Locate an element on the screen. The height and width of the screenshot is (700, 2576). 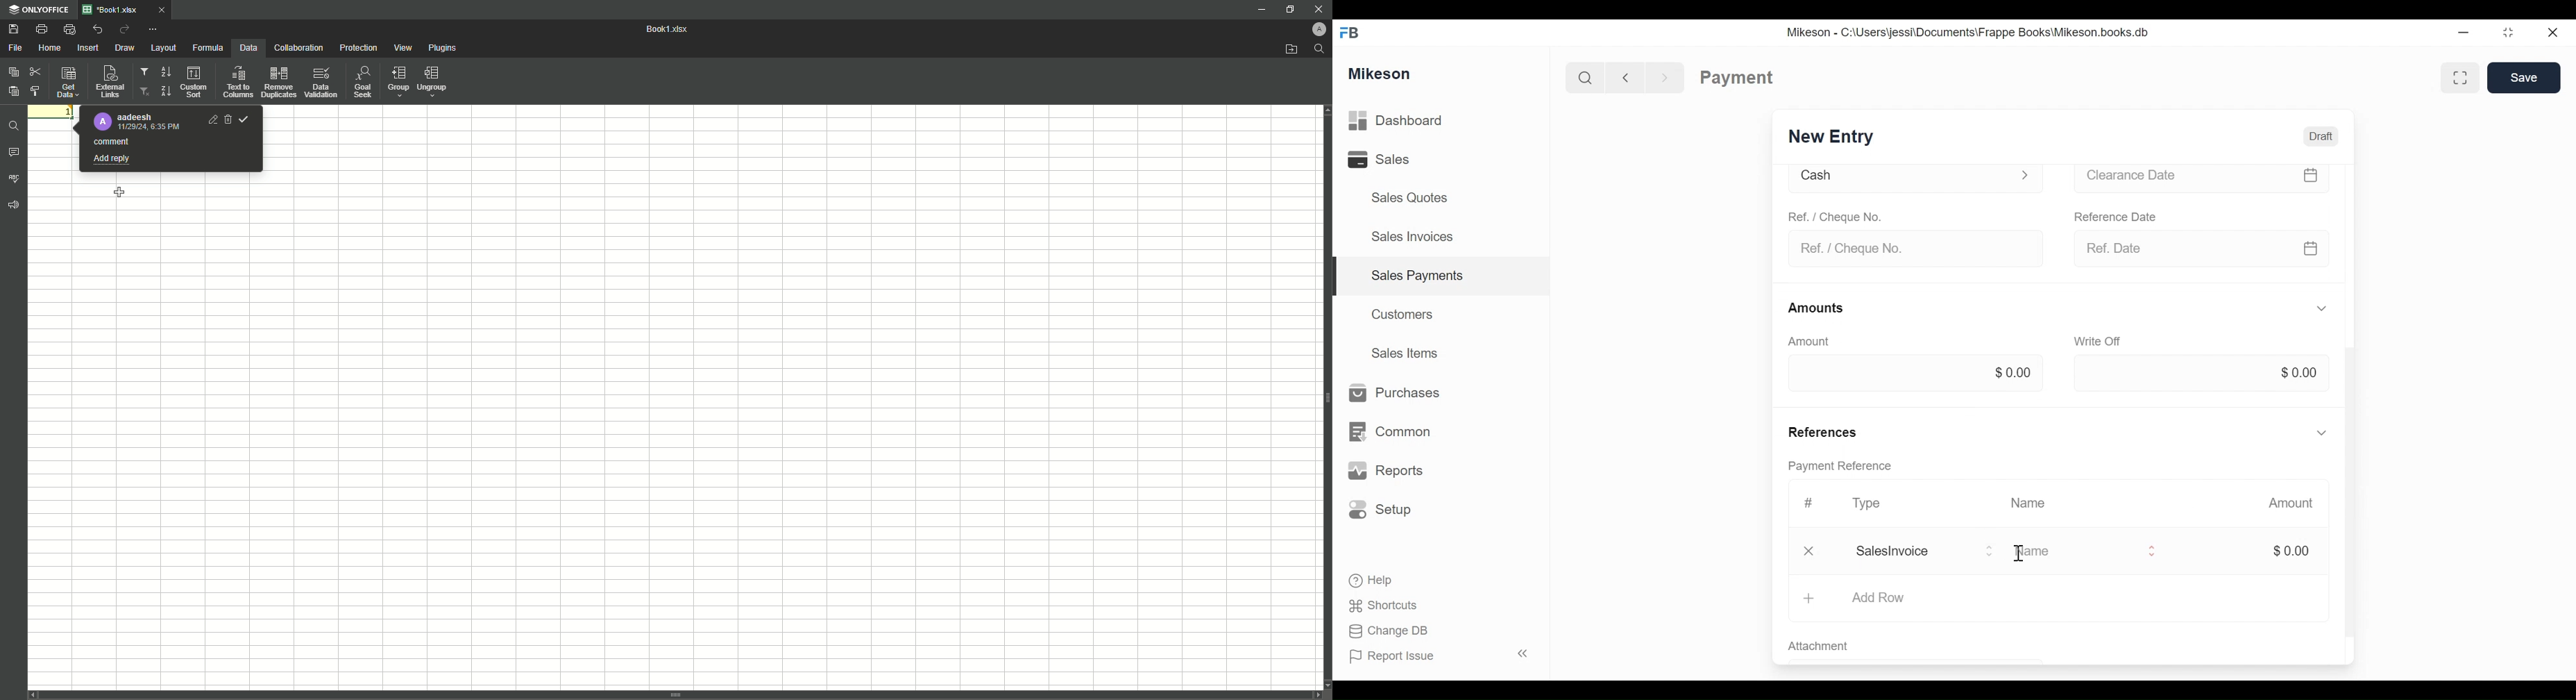
Minimize is located at coordinates (2463, 34).